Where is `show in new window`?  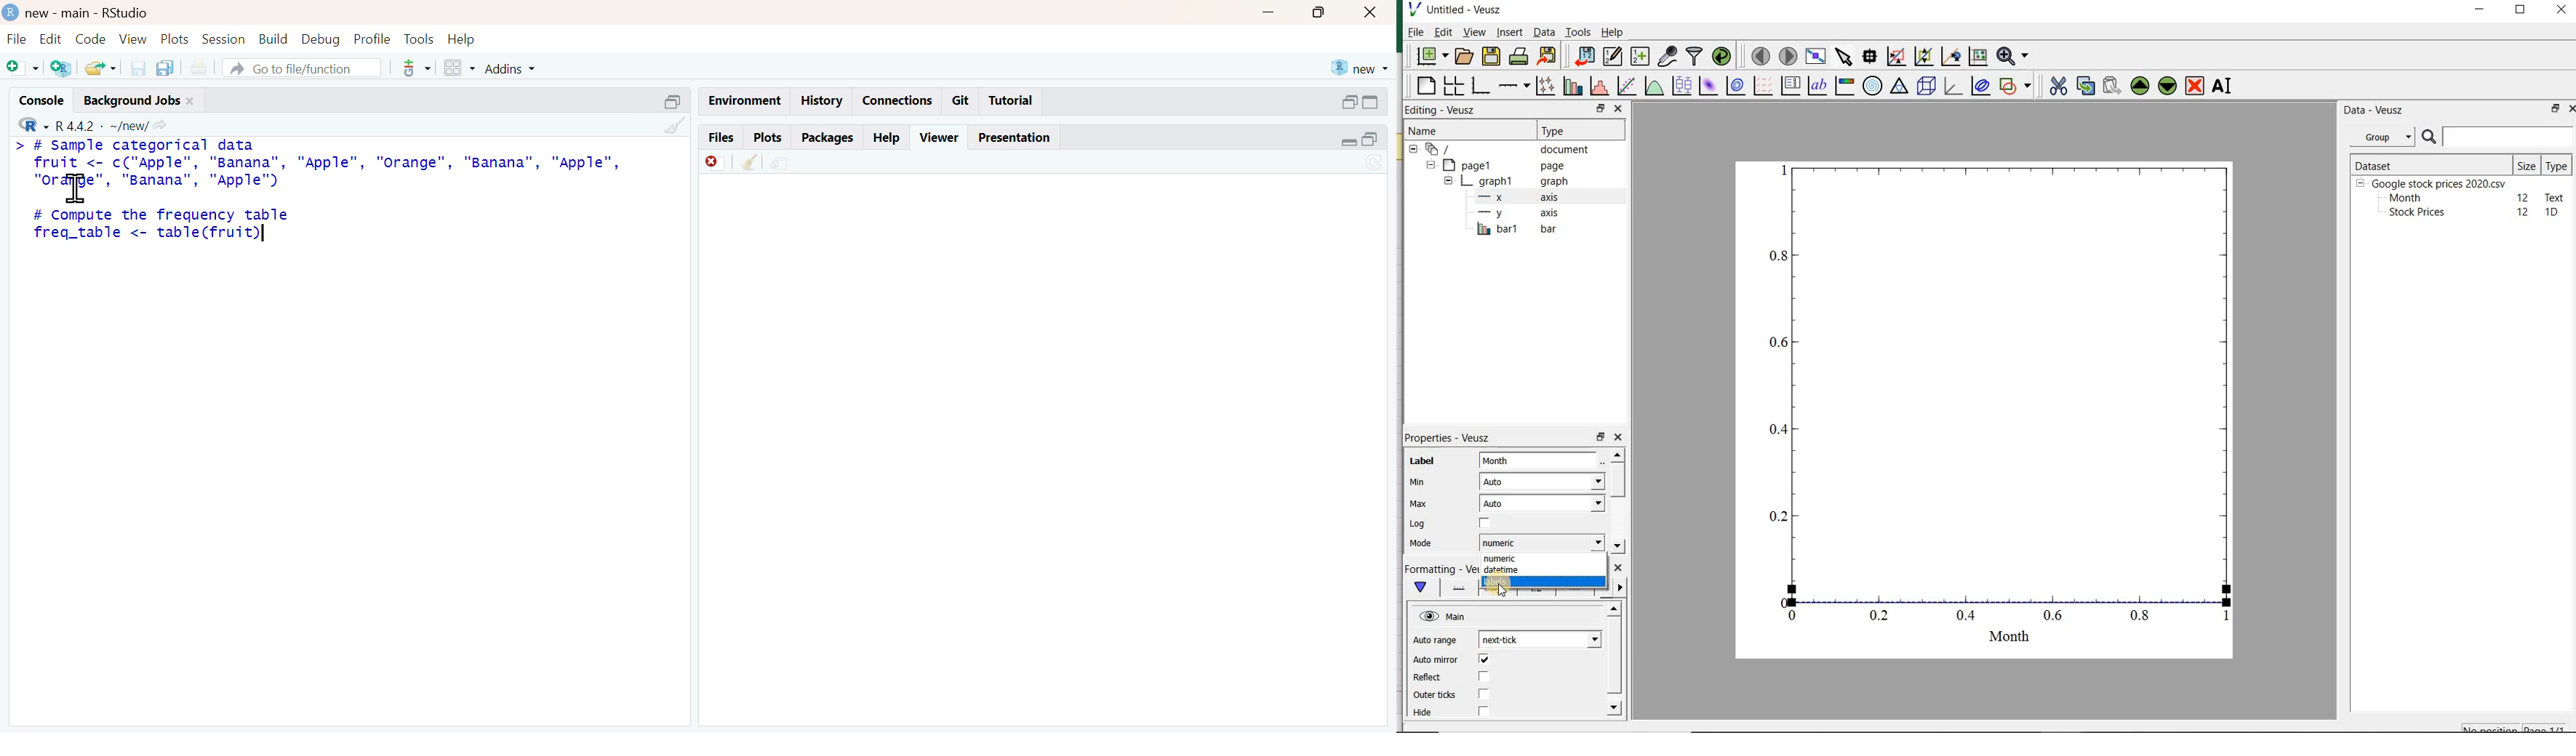 show in new window is located at coordinates (777, 164).